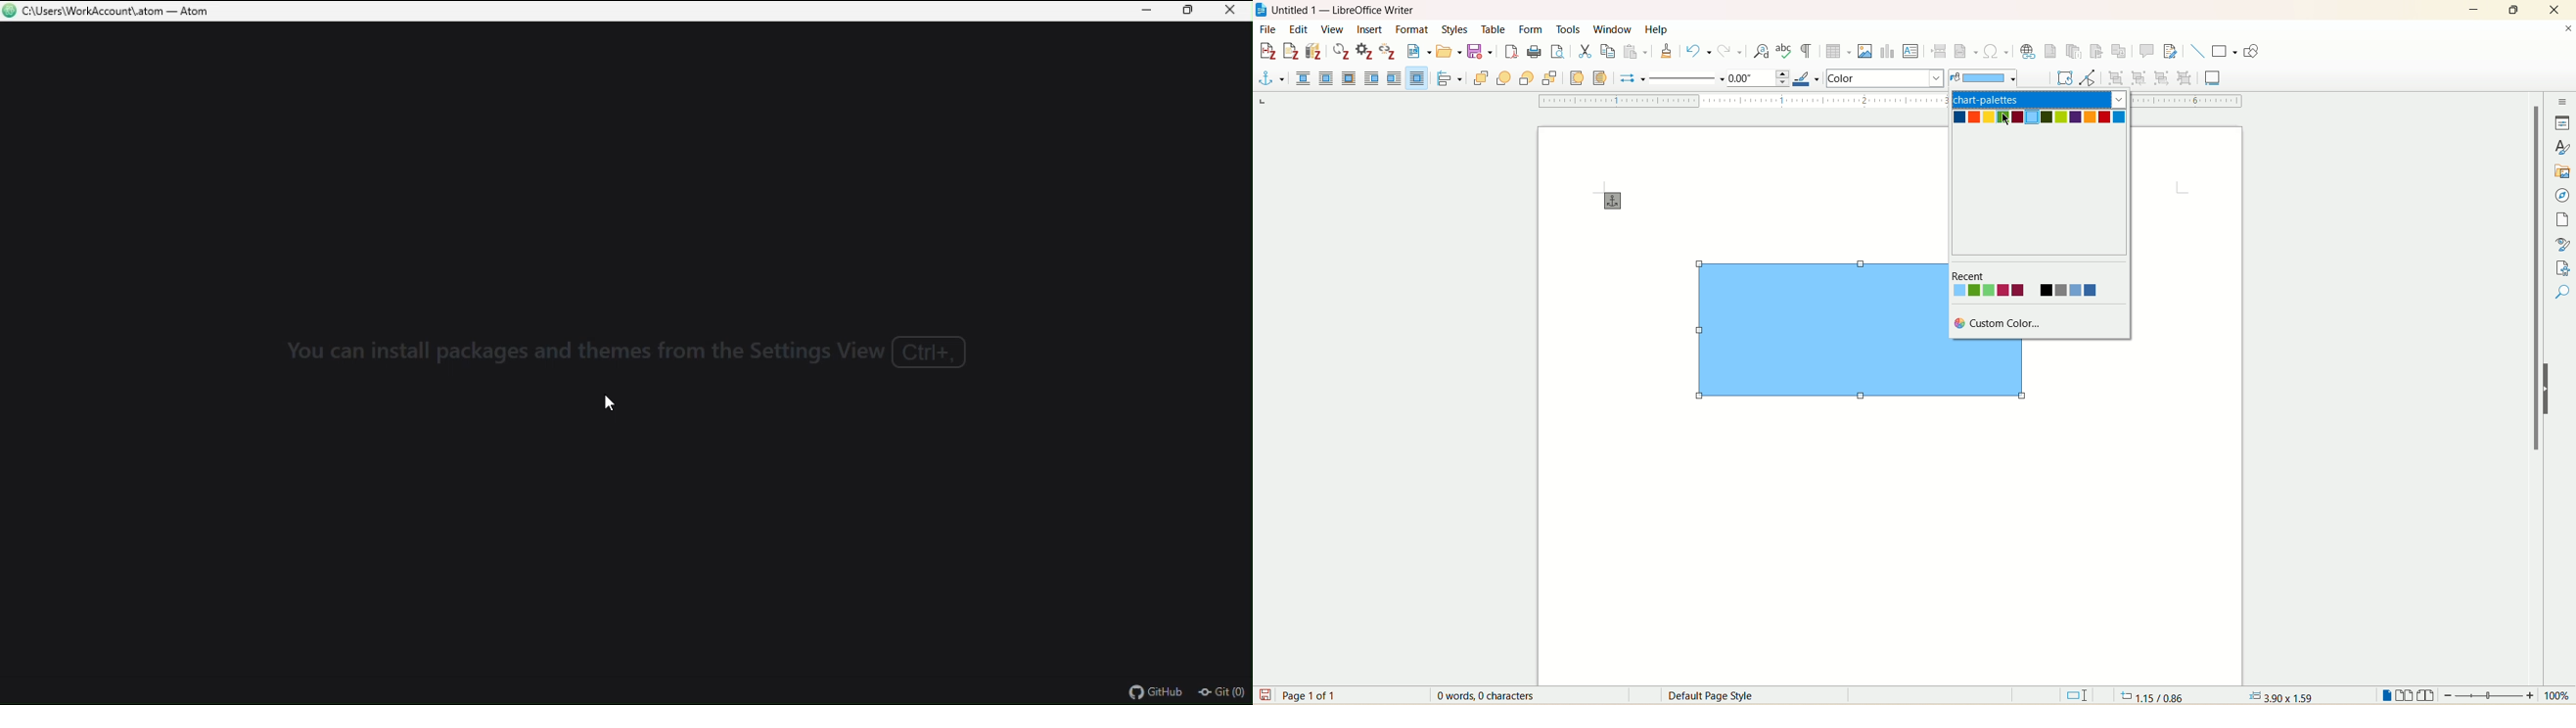  Describe the element at coordinates (2168, 51) in the screenshot. I see `track changes` at that location.